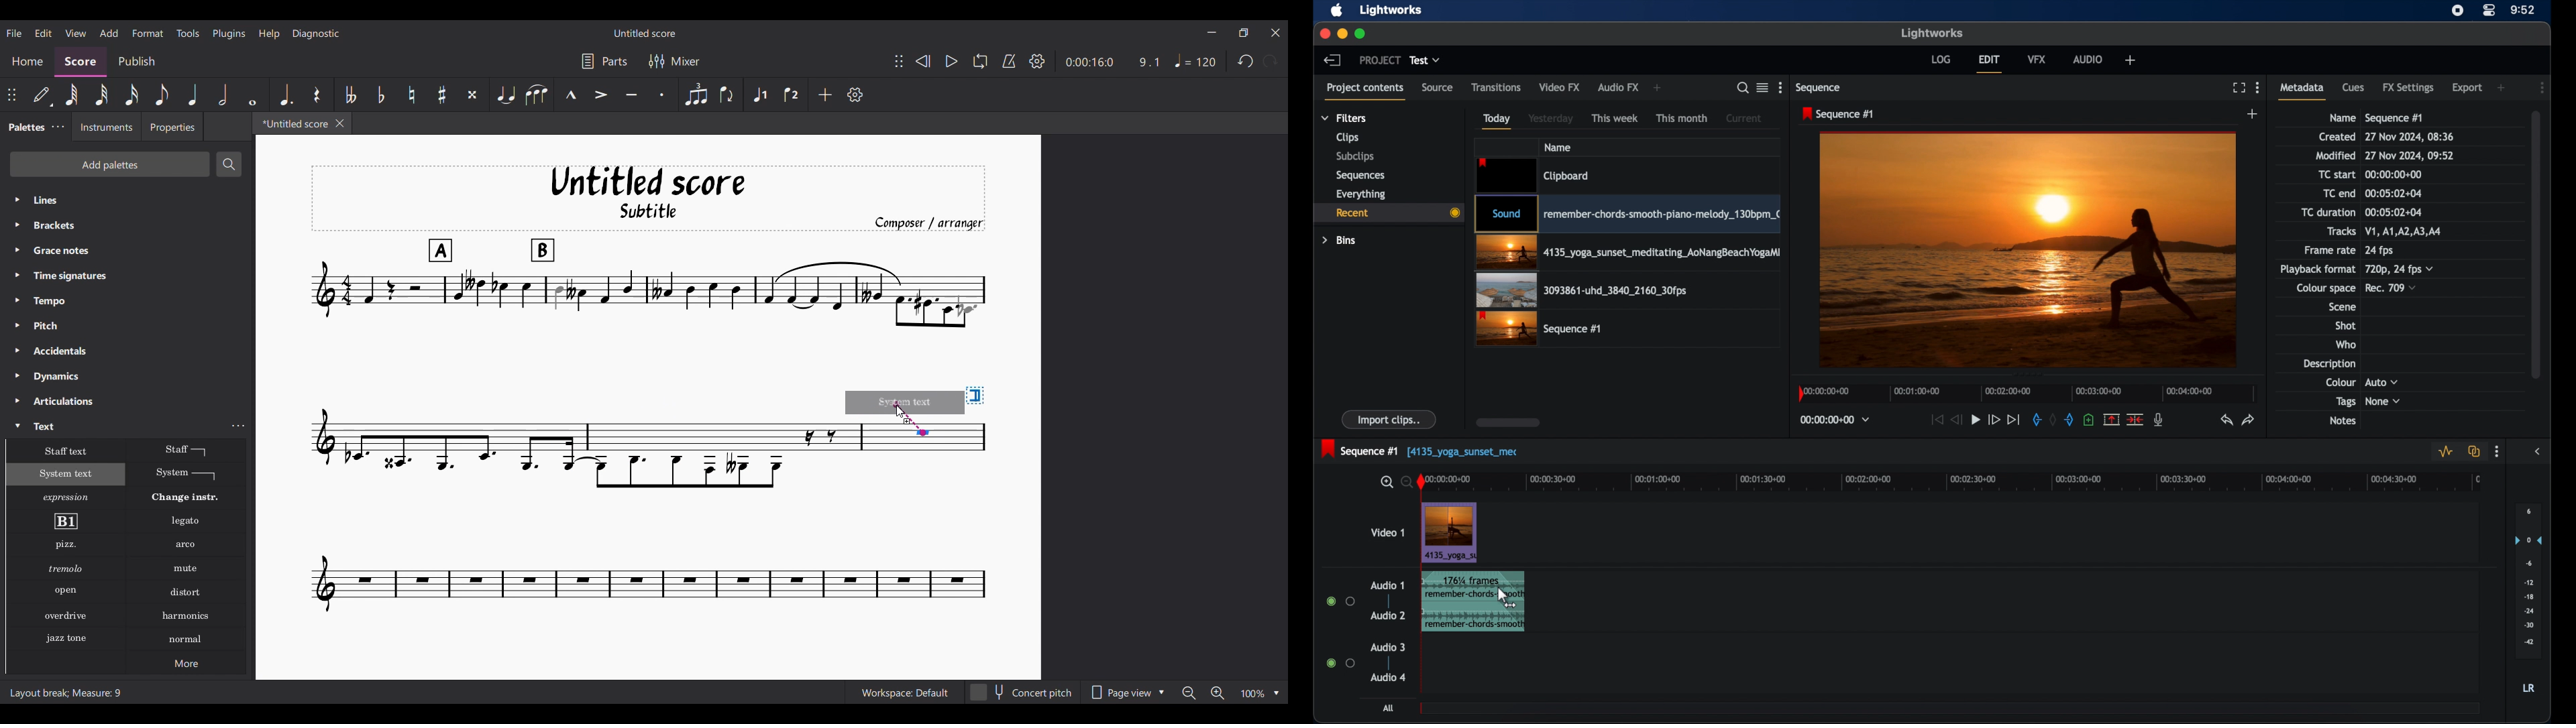 The height and width of the screenshot is (728, 2576). Describe the element at coordinates (2346, 344) in the screenshot. I see `who` at that location.